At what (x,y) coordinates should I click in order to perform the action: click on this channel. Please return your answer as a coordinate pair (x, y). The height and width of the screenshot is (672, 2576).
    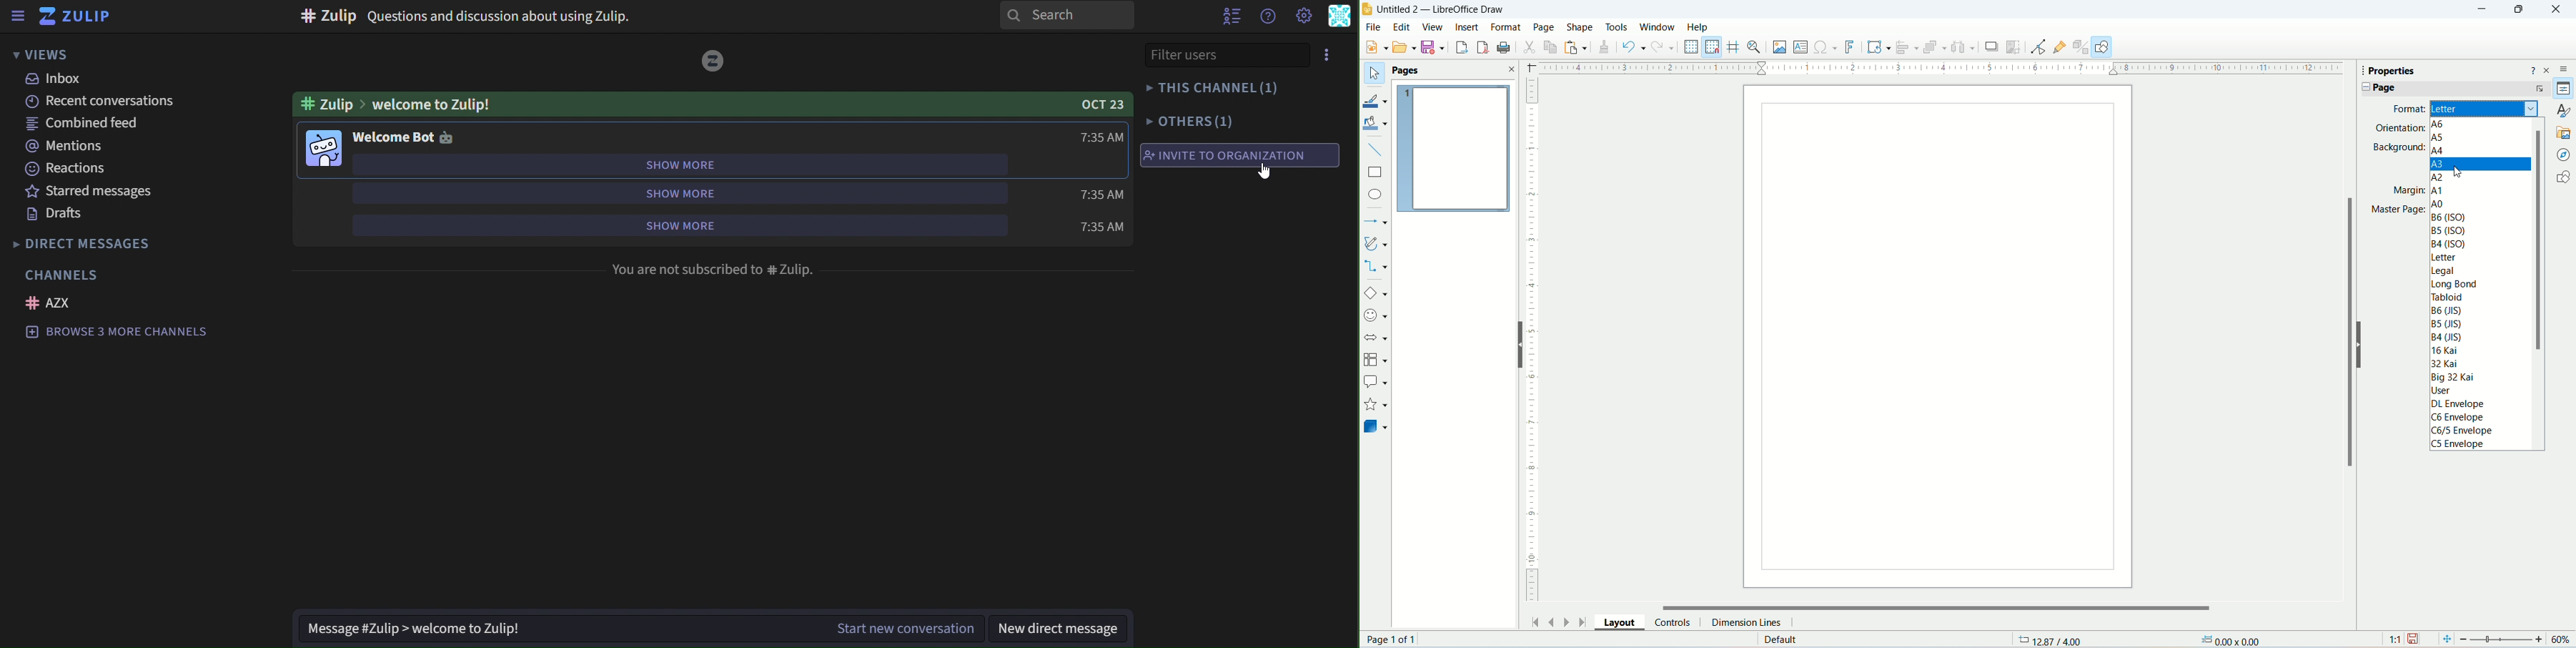
    Looking at the image, I should click on (1214, 89).